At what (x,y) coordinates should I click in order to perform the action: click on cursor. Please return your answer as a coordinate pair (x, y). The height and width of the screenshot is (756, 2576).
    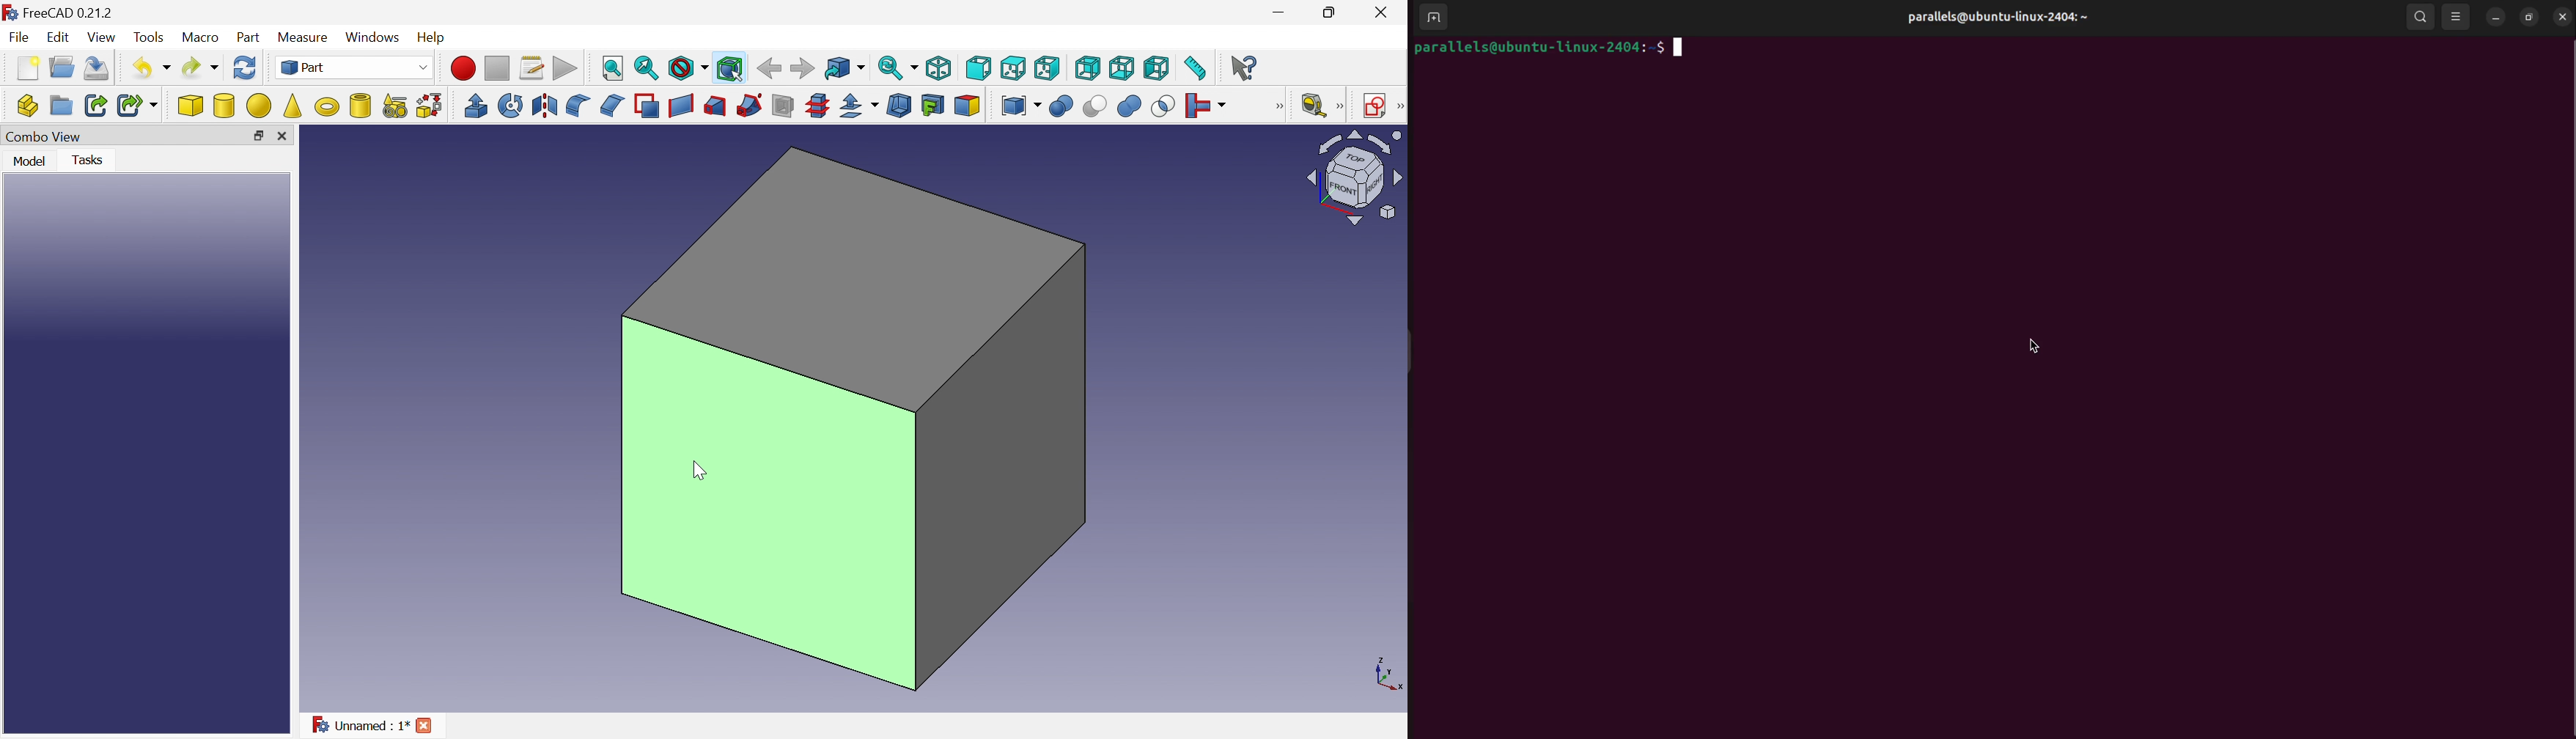
    Looking at the image, I should click on (2033, 346).